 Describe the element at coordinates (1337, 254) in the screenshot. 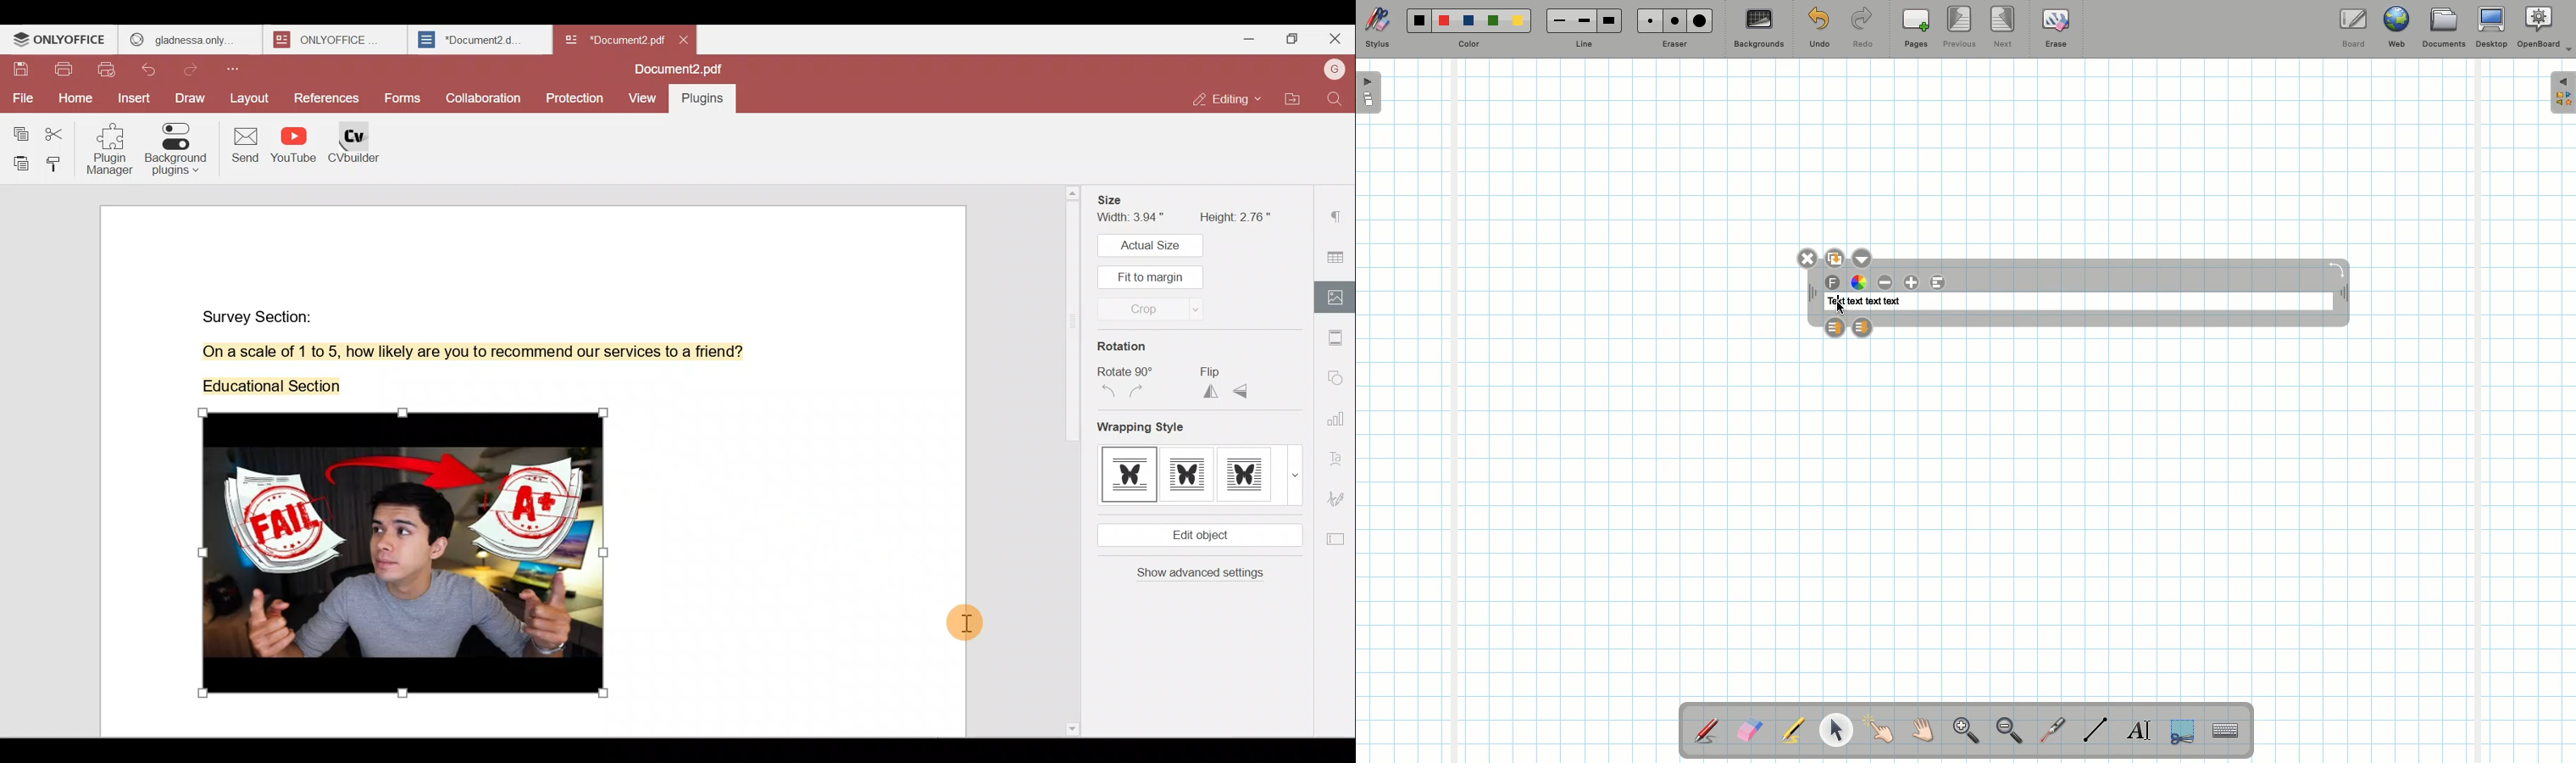

I see `Table settings` at that location.